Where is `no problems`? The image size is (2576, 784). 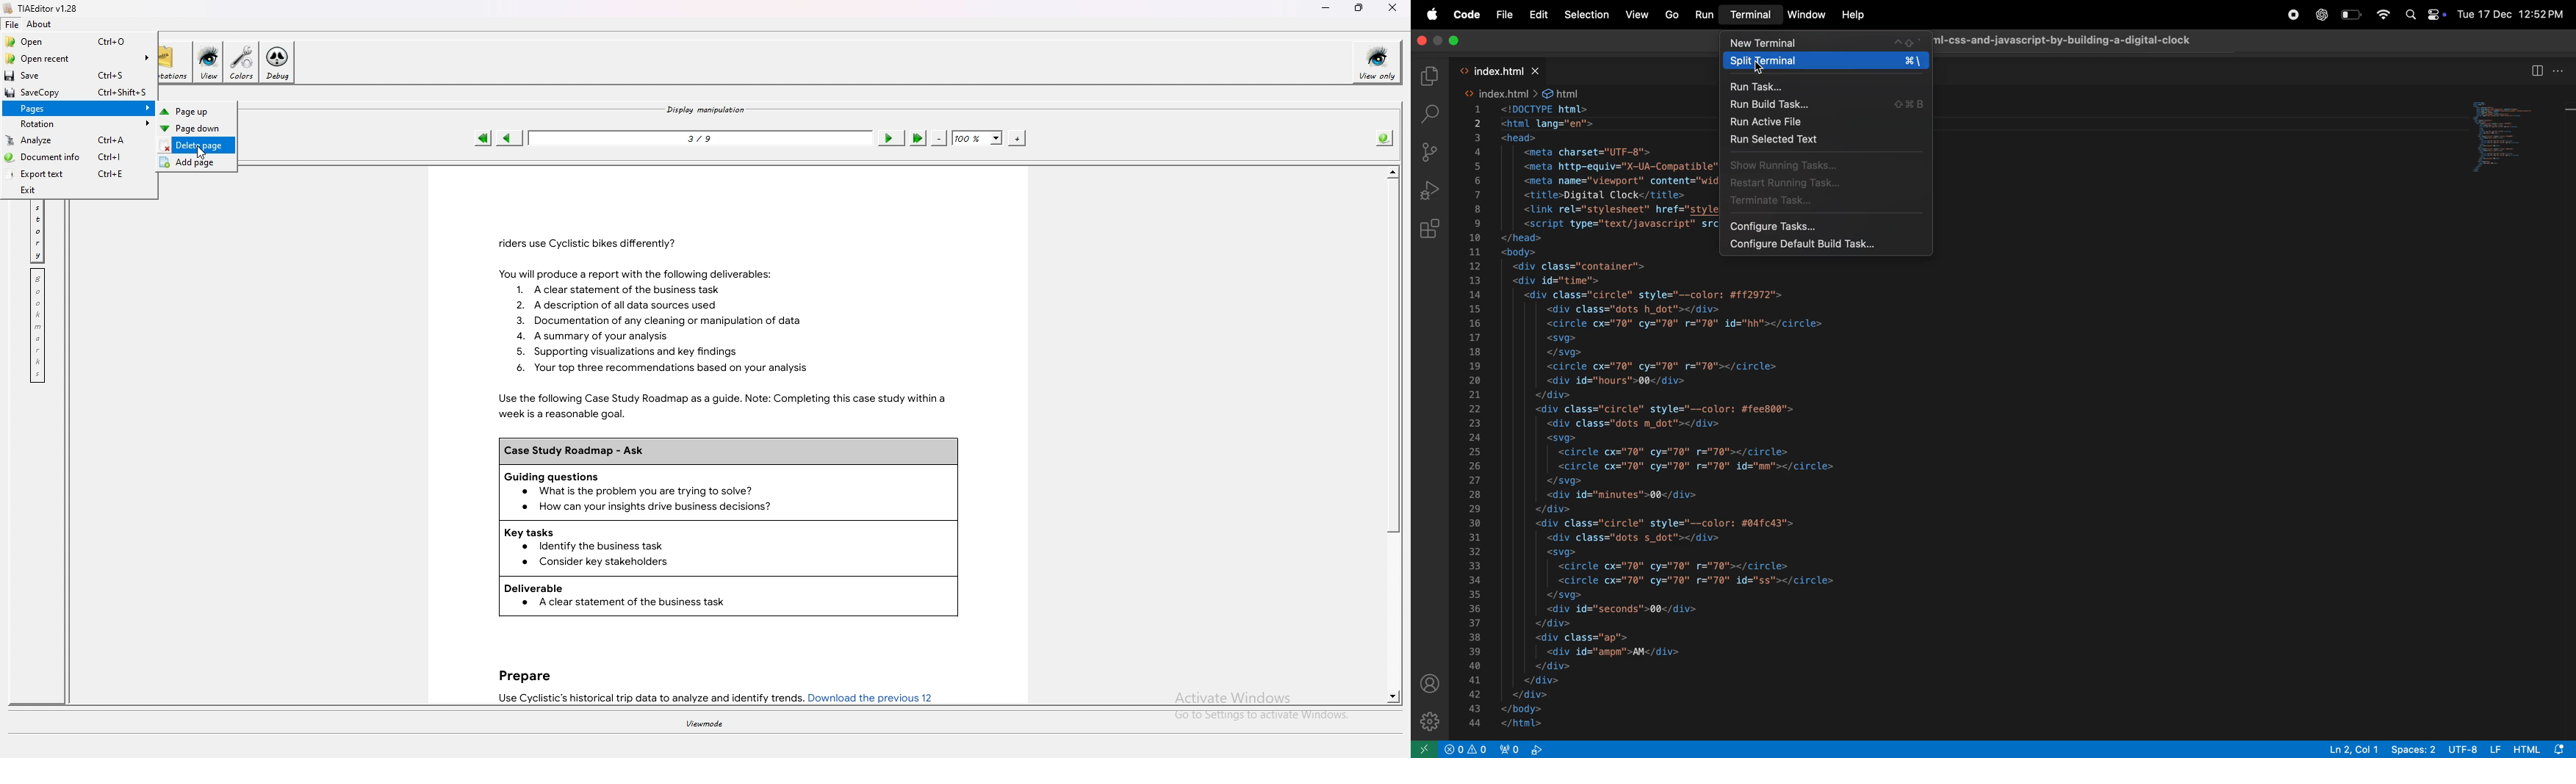
no problems is located at coordinates (1467, 749).